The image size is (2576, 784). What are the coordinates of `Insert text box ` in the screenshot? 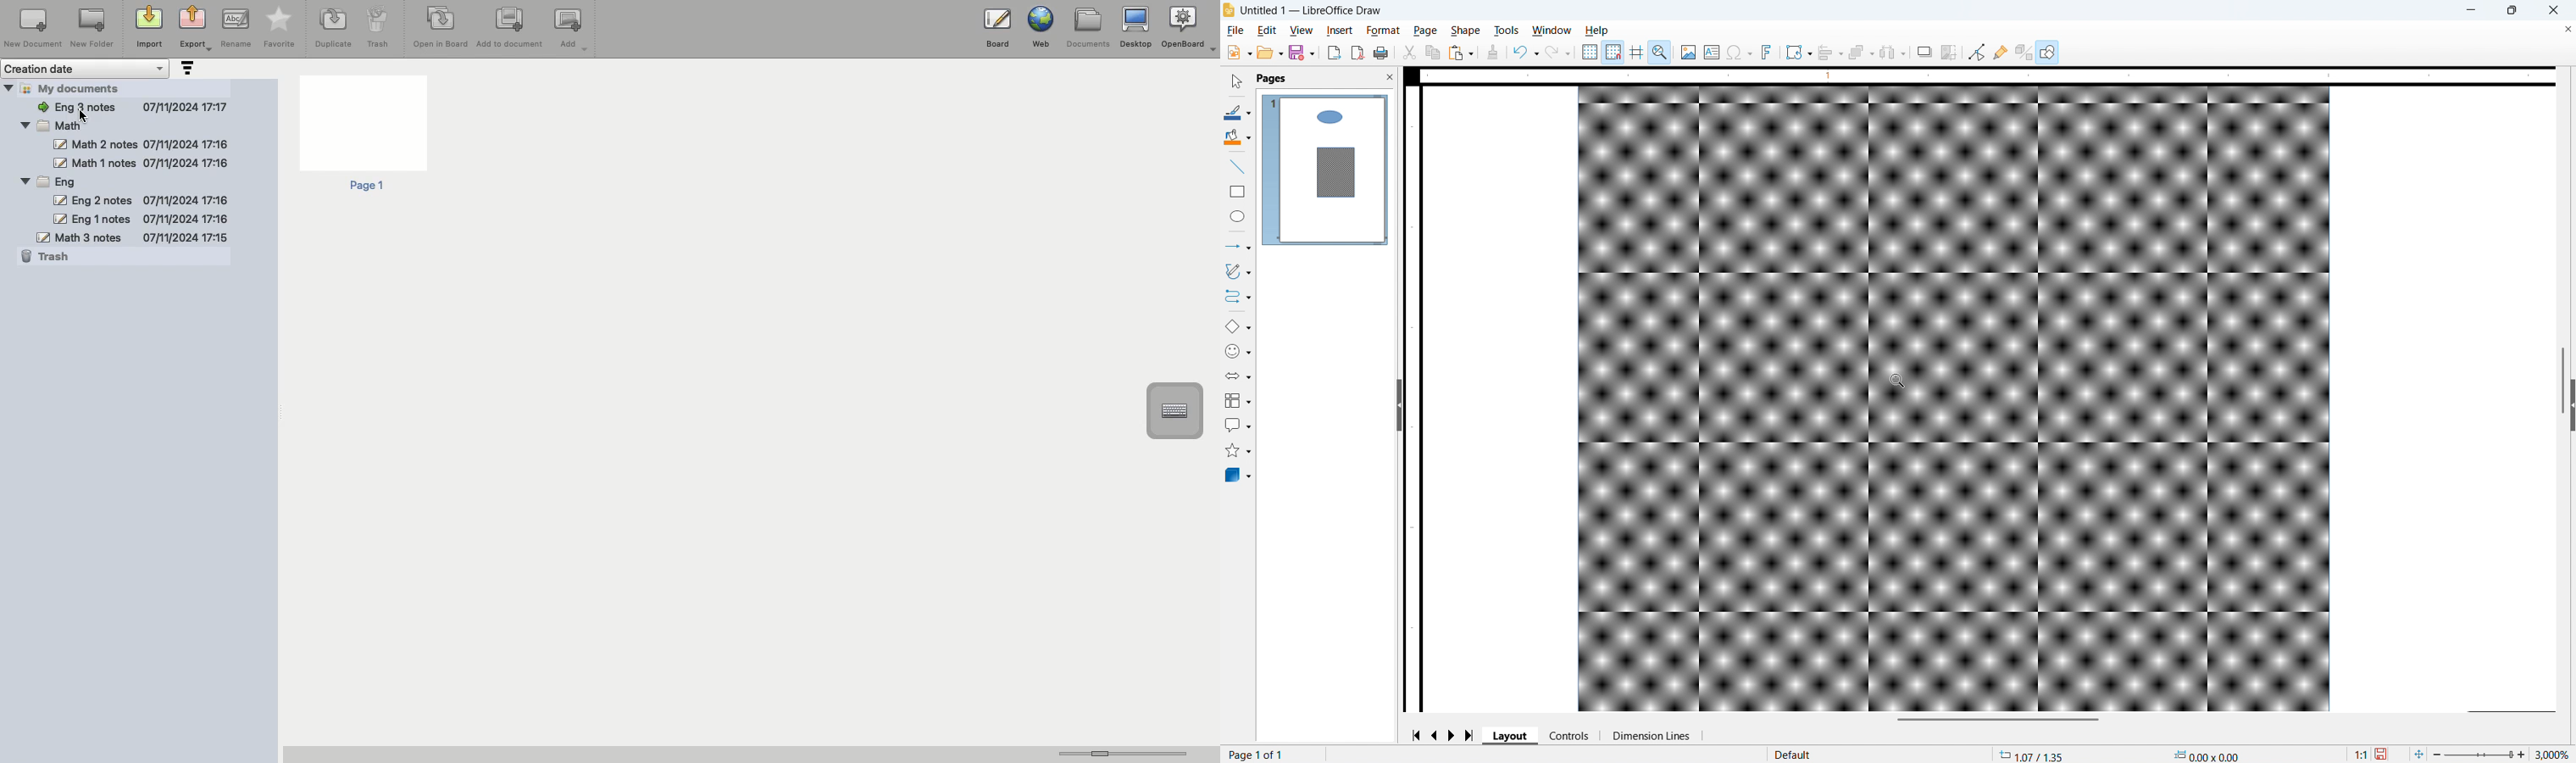 It's located at (1712, 52).